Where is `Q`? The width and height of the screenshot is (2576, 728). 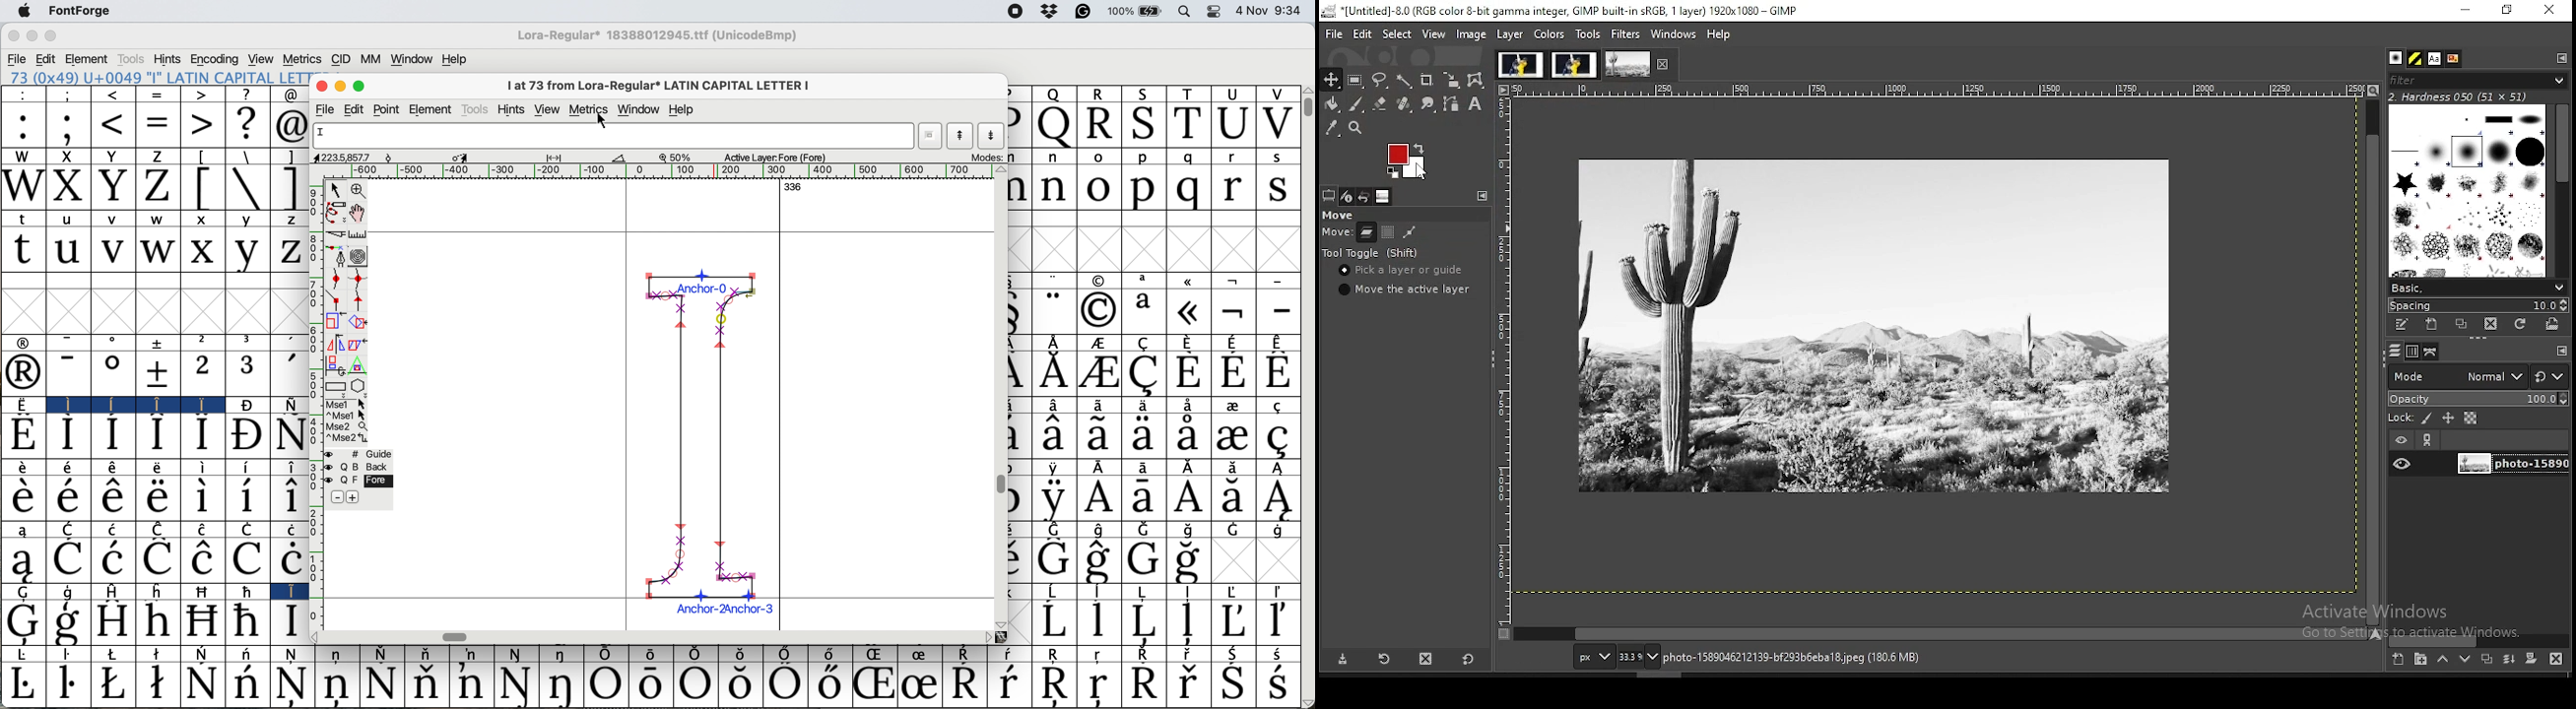
Q is located at coordinates (1054, 93).